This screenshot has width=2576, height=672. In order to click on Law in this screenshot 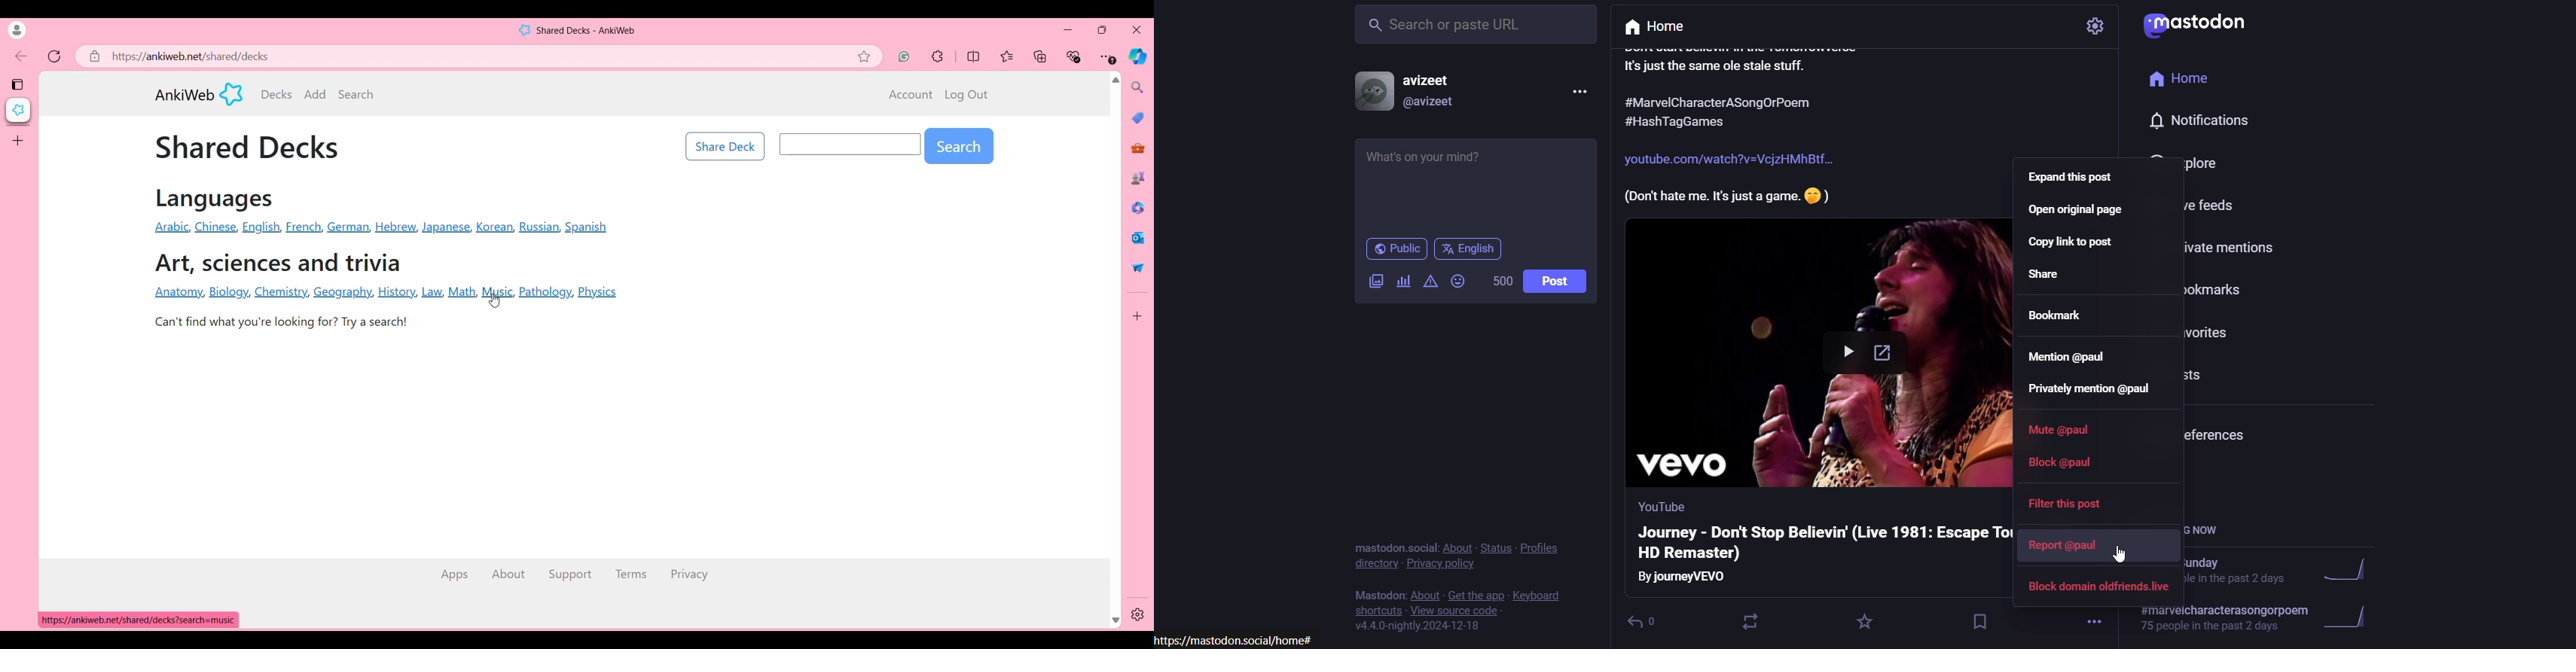, I will do `click(430, 291)`.